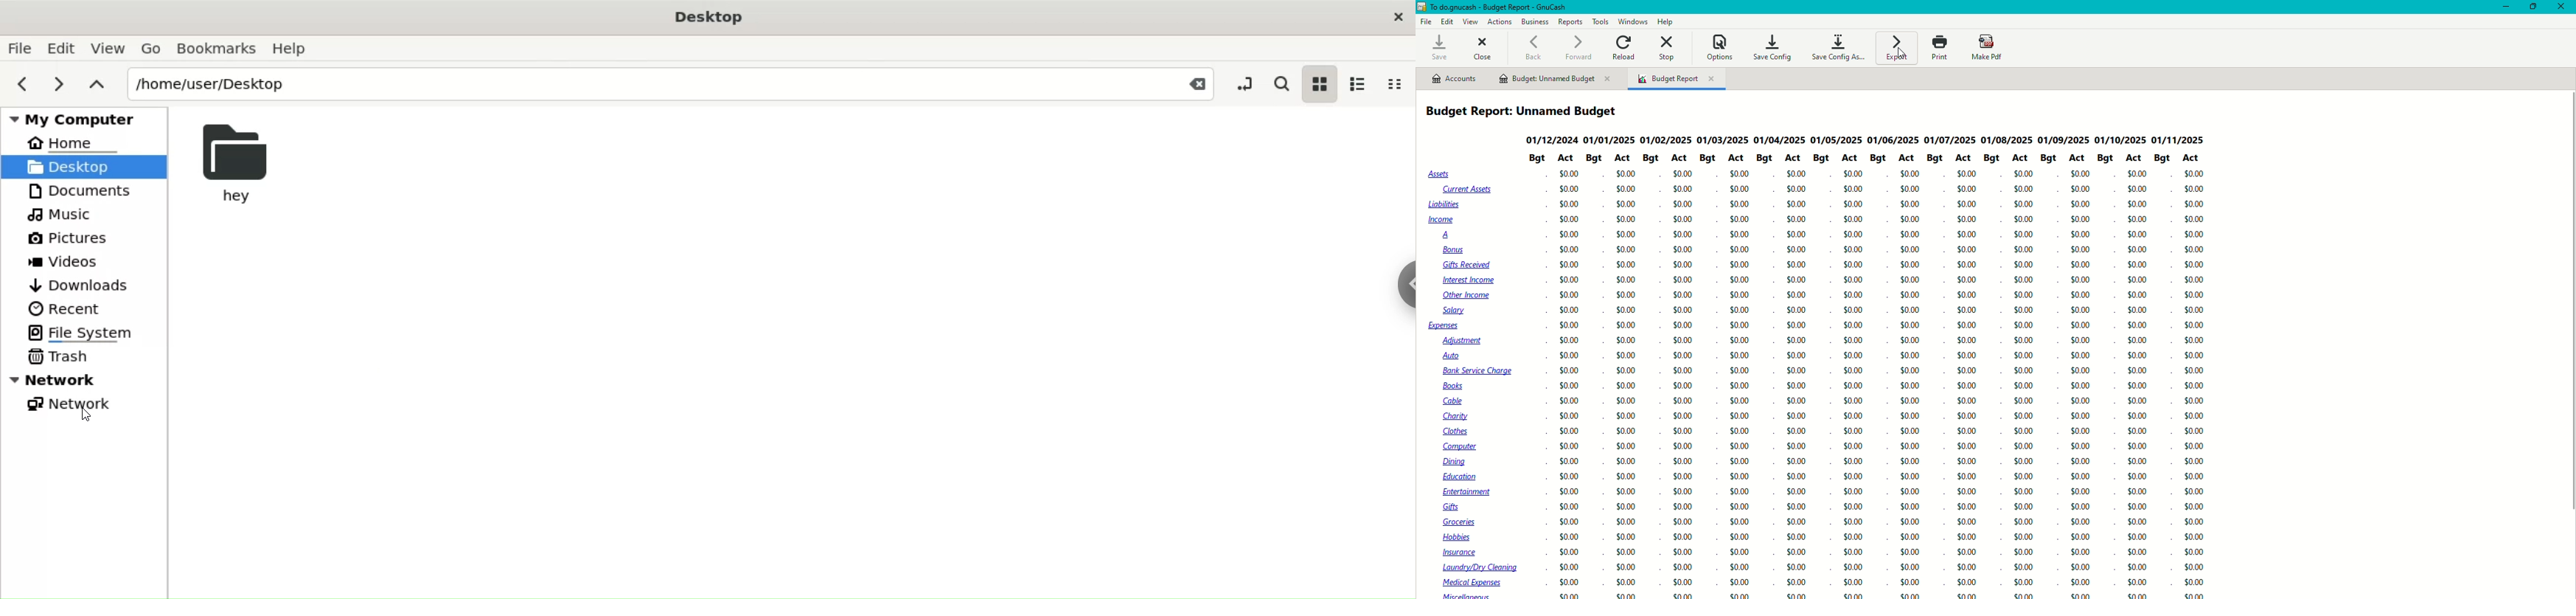 The width and height of the screenshot is (2576, 616). What do you see at coordinates (1571, 279) in the screenshot?
I see `0.00` at bounding box center [1571, 279].